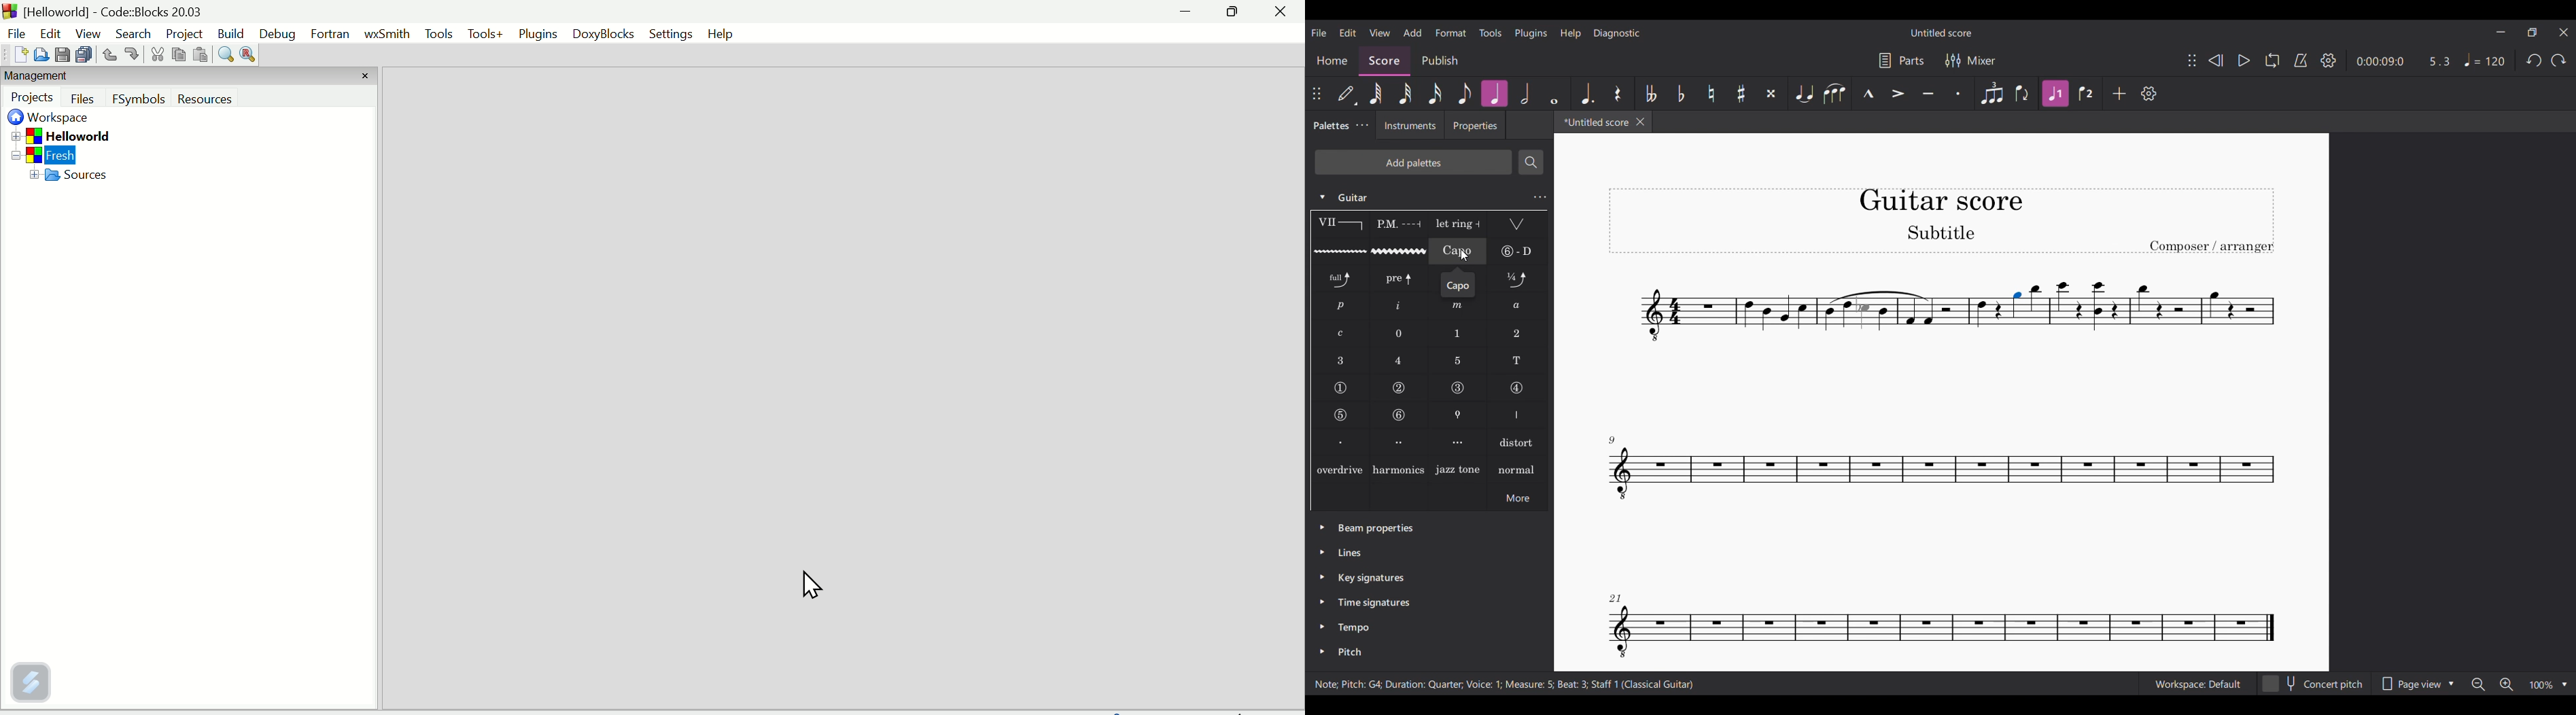 The height and width of the screenshot is (728, 2576). Describe the element at coordinates (1398, 469) in the screenshot. I see `Harmonics` at that location.